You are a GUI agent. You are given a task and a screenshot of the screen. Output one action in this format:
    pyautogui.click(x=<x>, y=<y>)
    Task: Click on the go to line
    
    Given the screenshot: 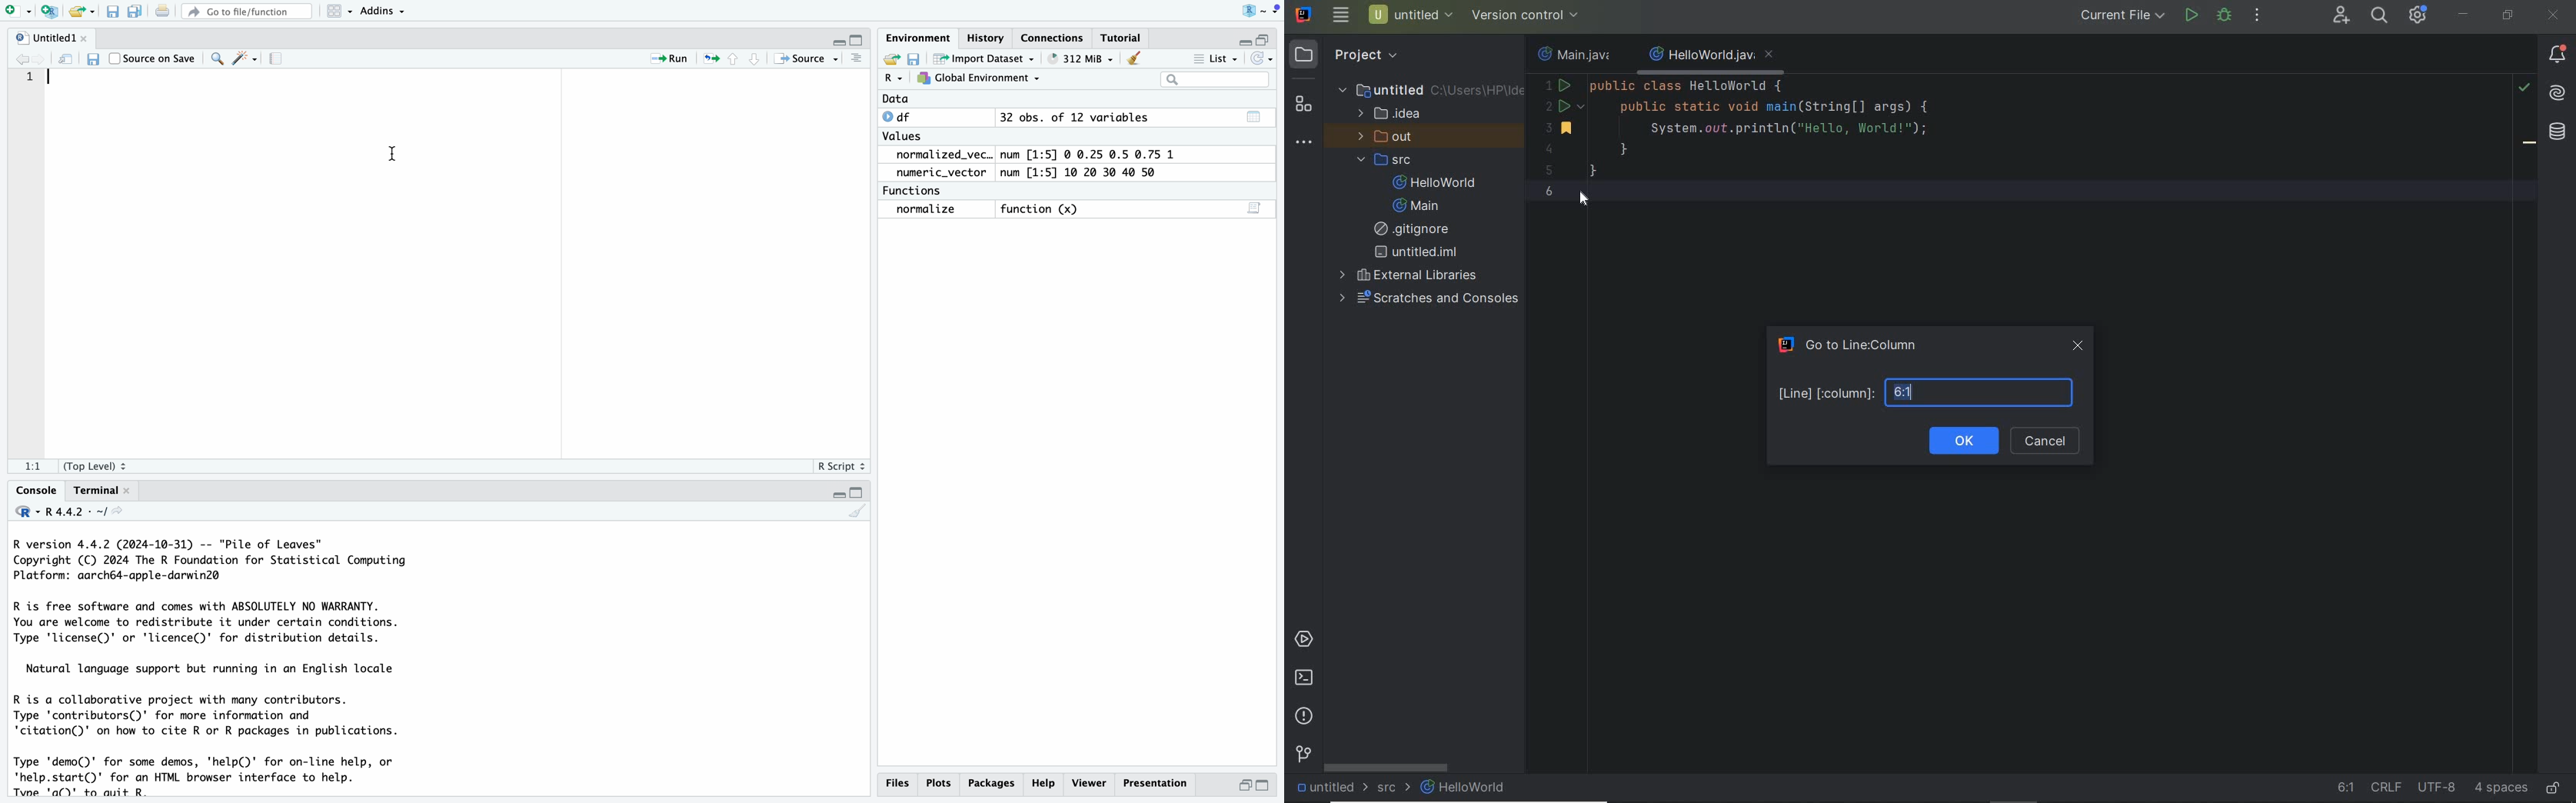 What is the action you would take?
    pyautogui.click(x=2346, y=785)
    